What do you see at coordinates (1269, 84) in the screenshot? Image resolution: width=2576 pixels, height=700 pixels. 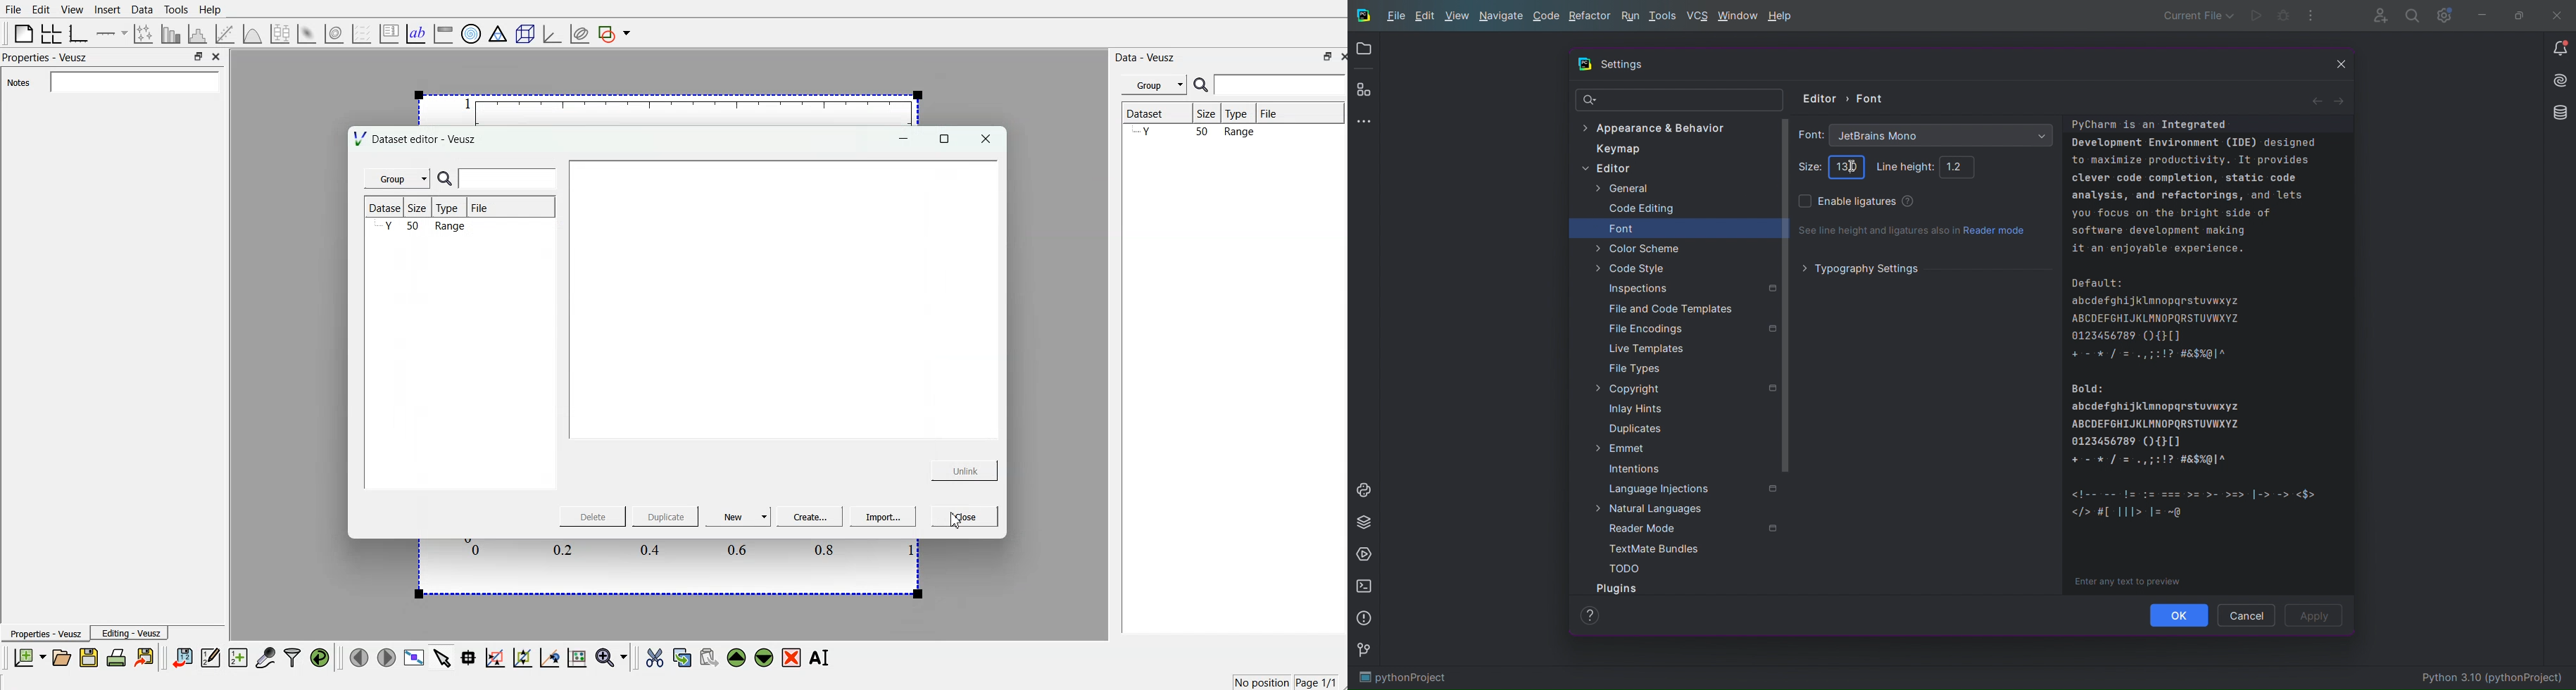 I see `search bar` at bounding box center [1269, 84].